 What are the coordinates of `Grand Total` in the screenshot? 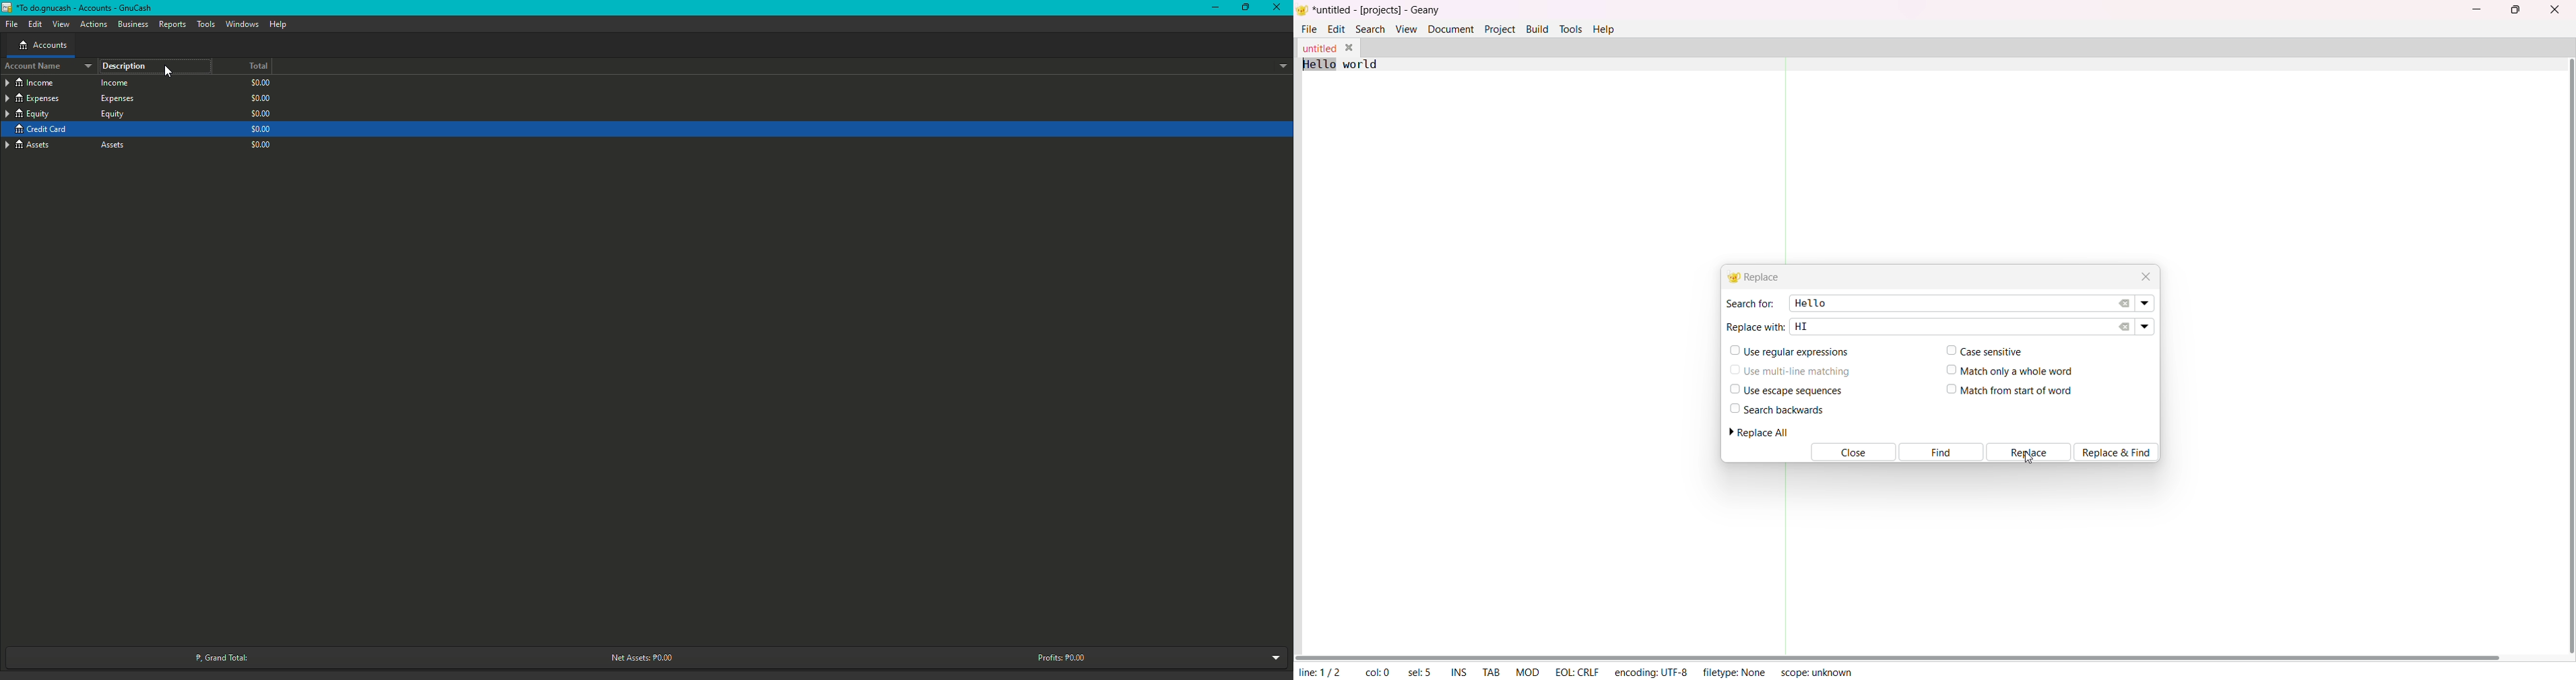 It's located at (222, 656).